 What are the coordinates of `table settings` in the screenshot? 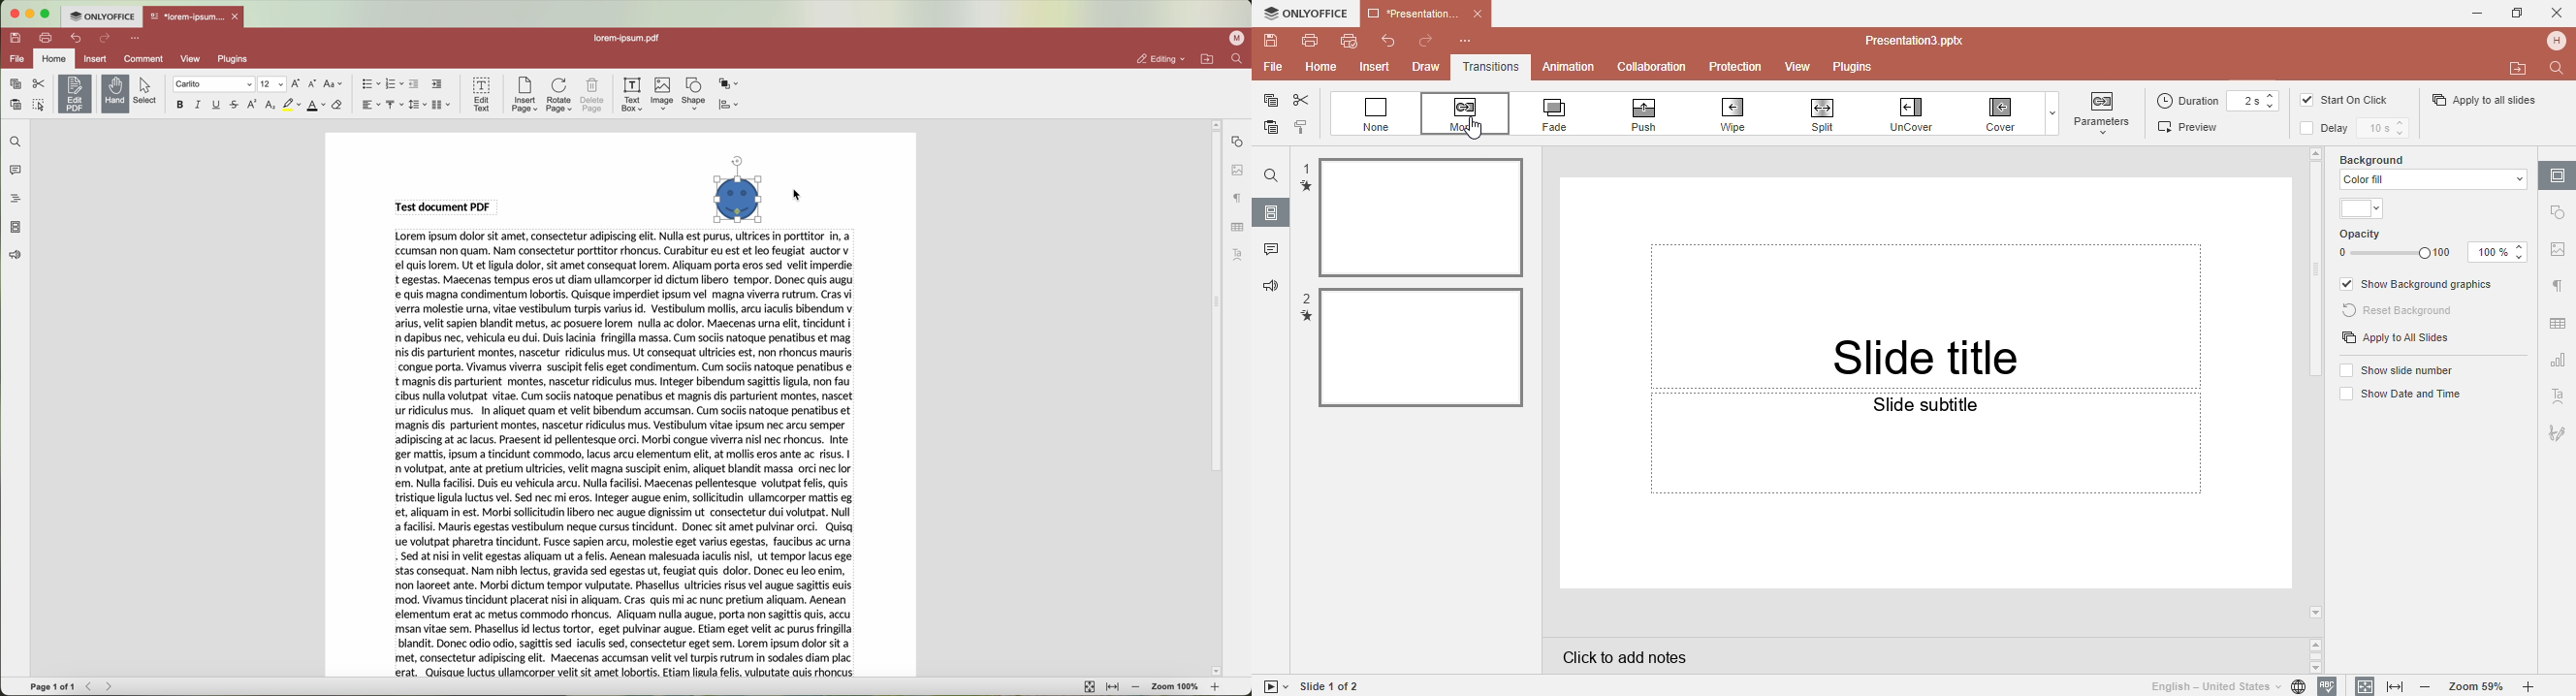 It's located at (1236, 226).